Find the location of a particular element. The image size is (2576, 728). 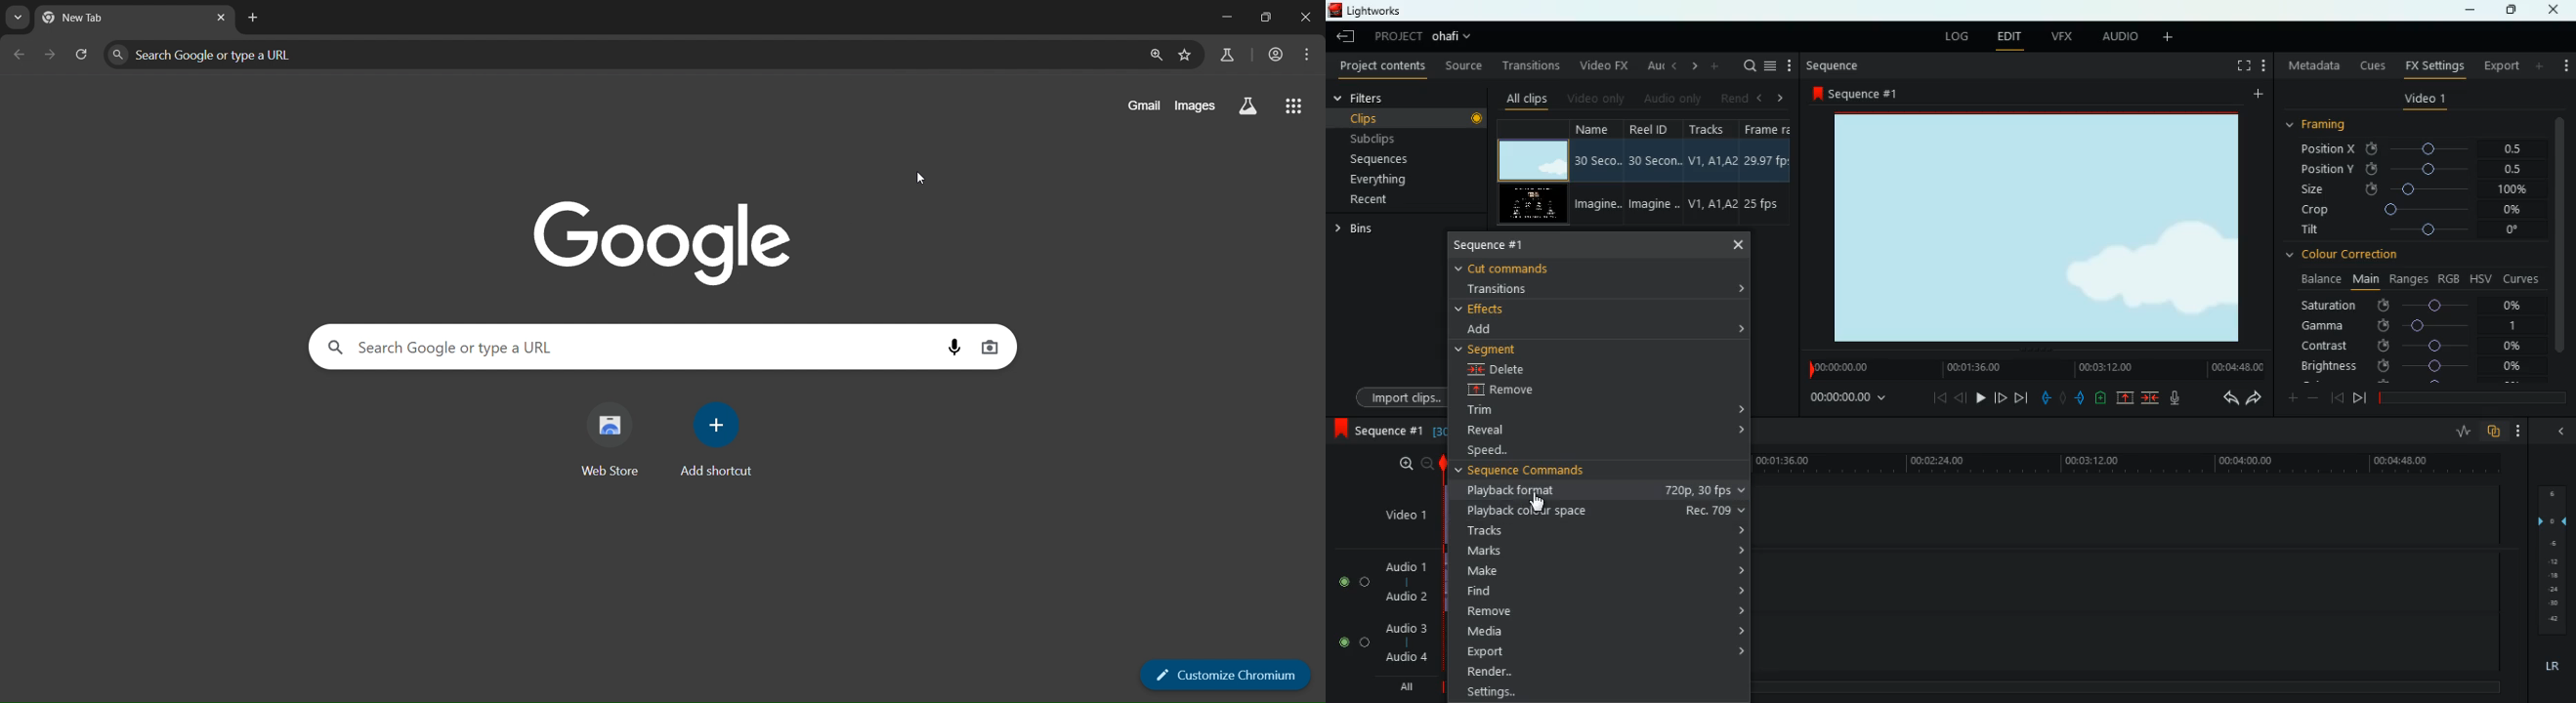

video fx is located at coordinates (1605, 66).